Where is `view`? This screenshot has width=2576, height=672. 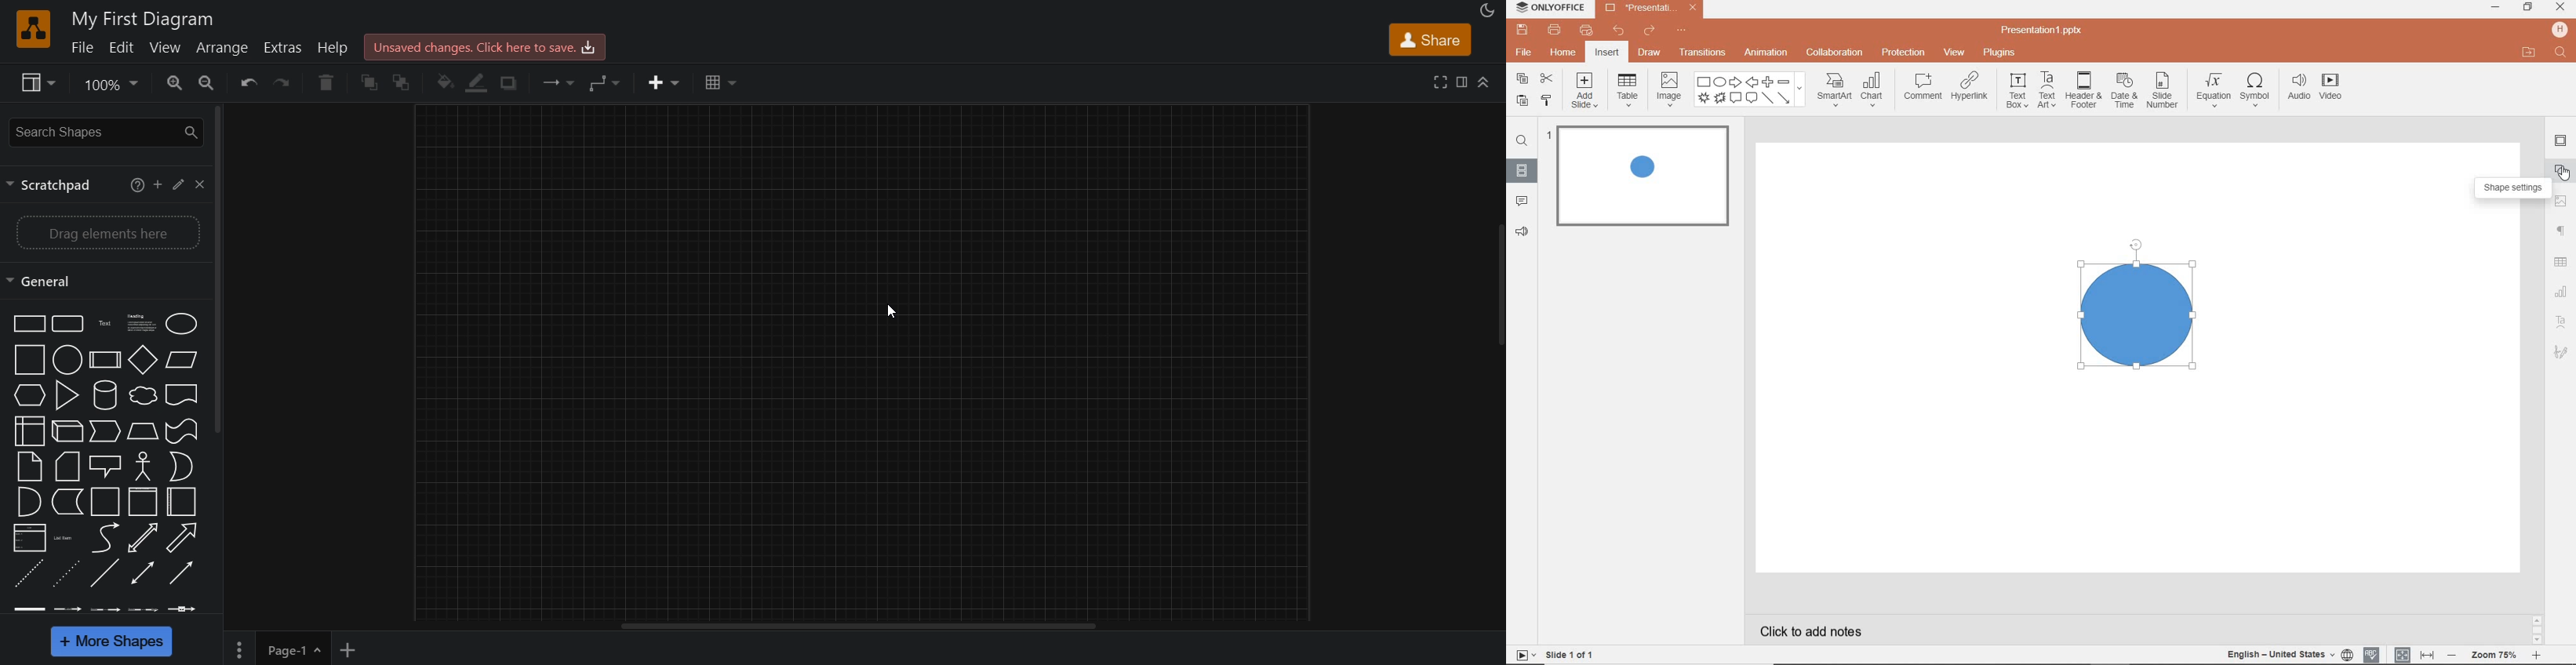 view is located at coordinates (34, 82).